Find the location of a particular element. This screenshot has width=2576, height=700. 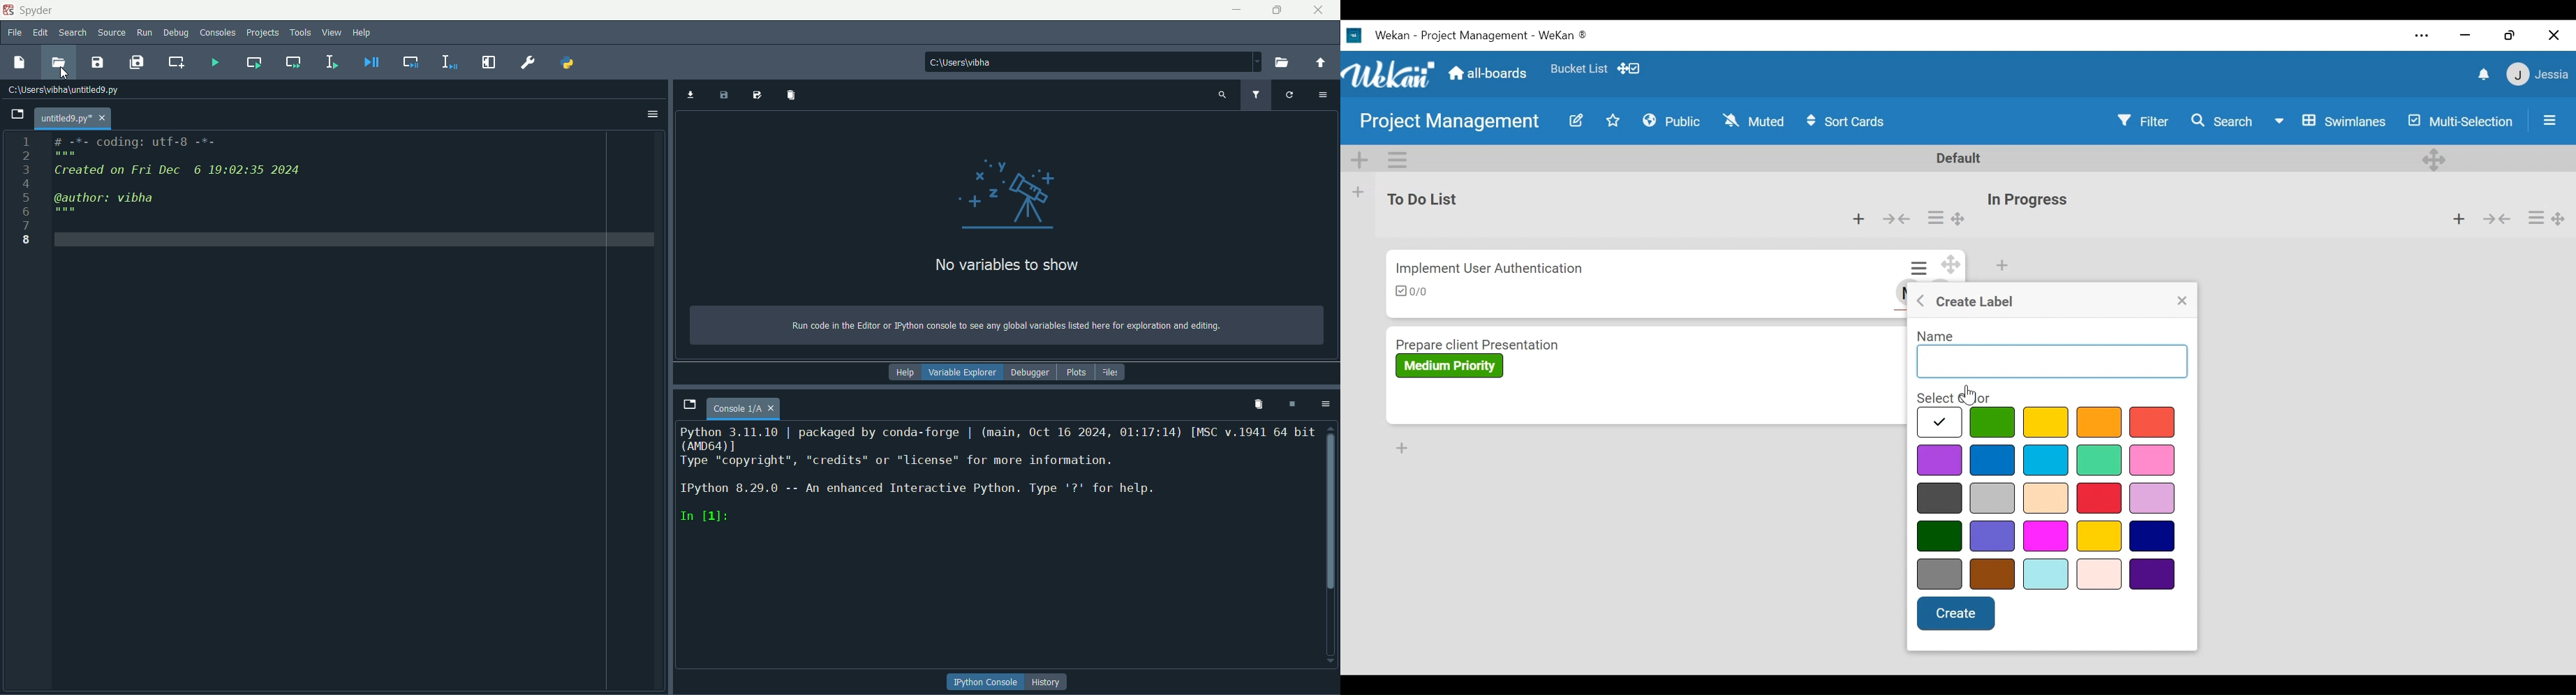

Add card to Bottom of the list is located at coordinates (1401, 448).